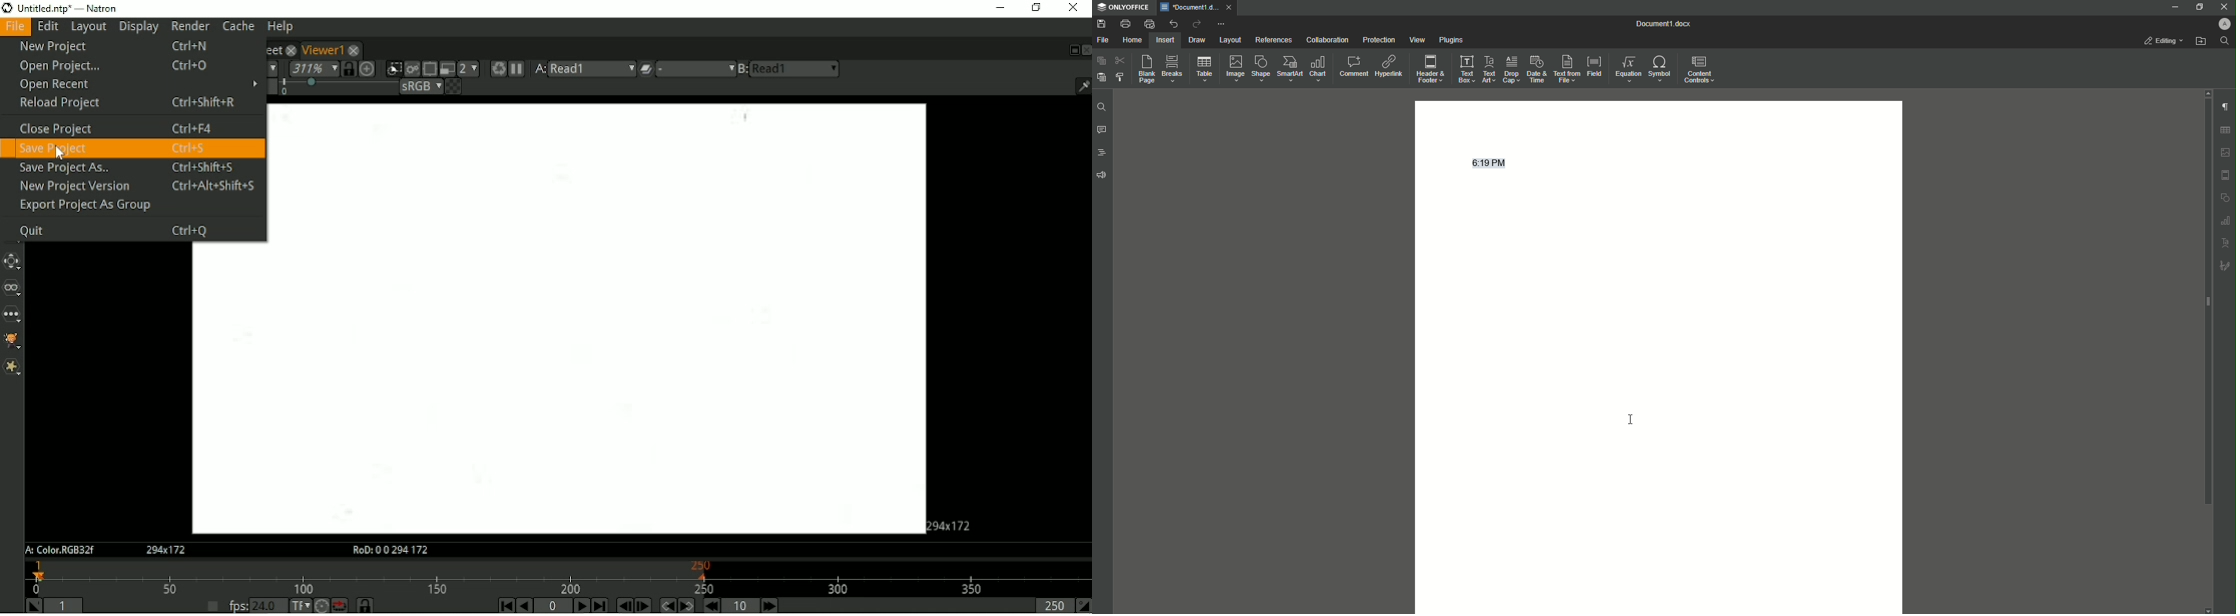 This screenshot has width=2240, height=616. I want to click on Image, so click(1232, 68).